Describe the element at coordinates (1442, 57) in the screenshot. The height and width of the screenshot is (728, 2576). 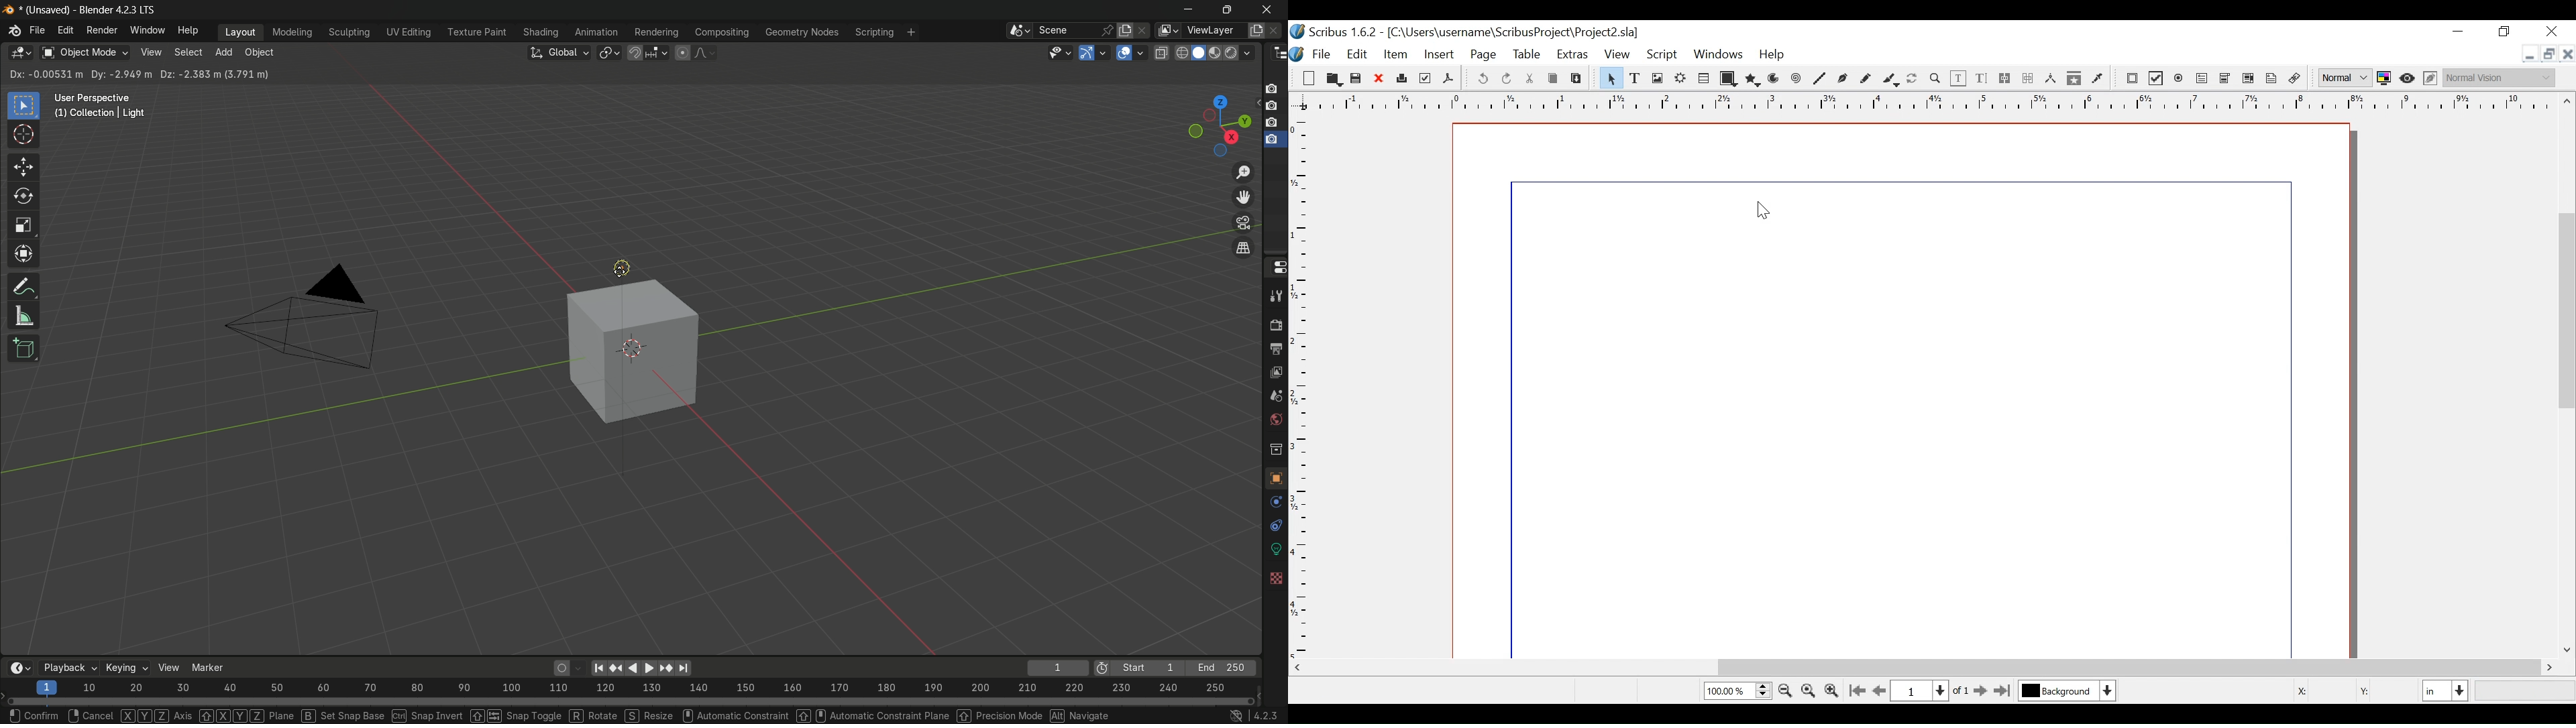
I see `Insert` at that location.